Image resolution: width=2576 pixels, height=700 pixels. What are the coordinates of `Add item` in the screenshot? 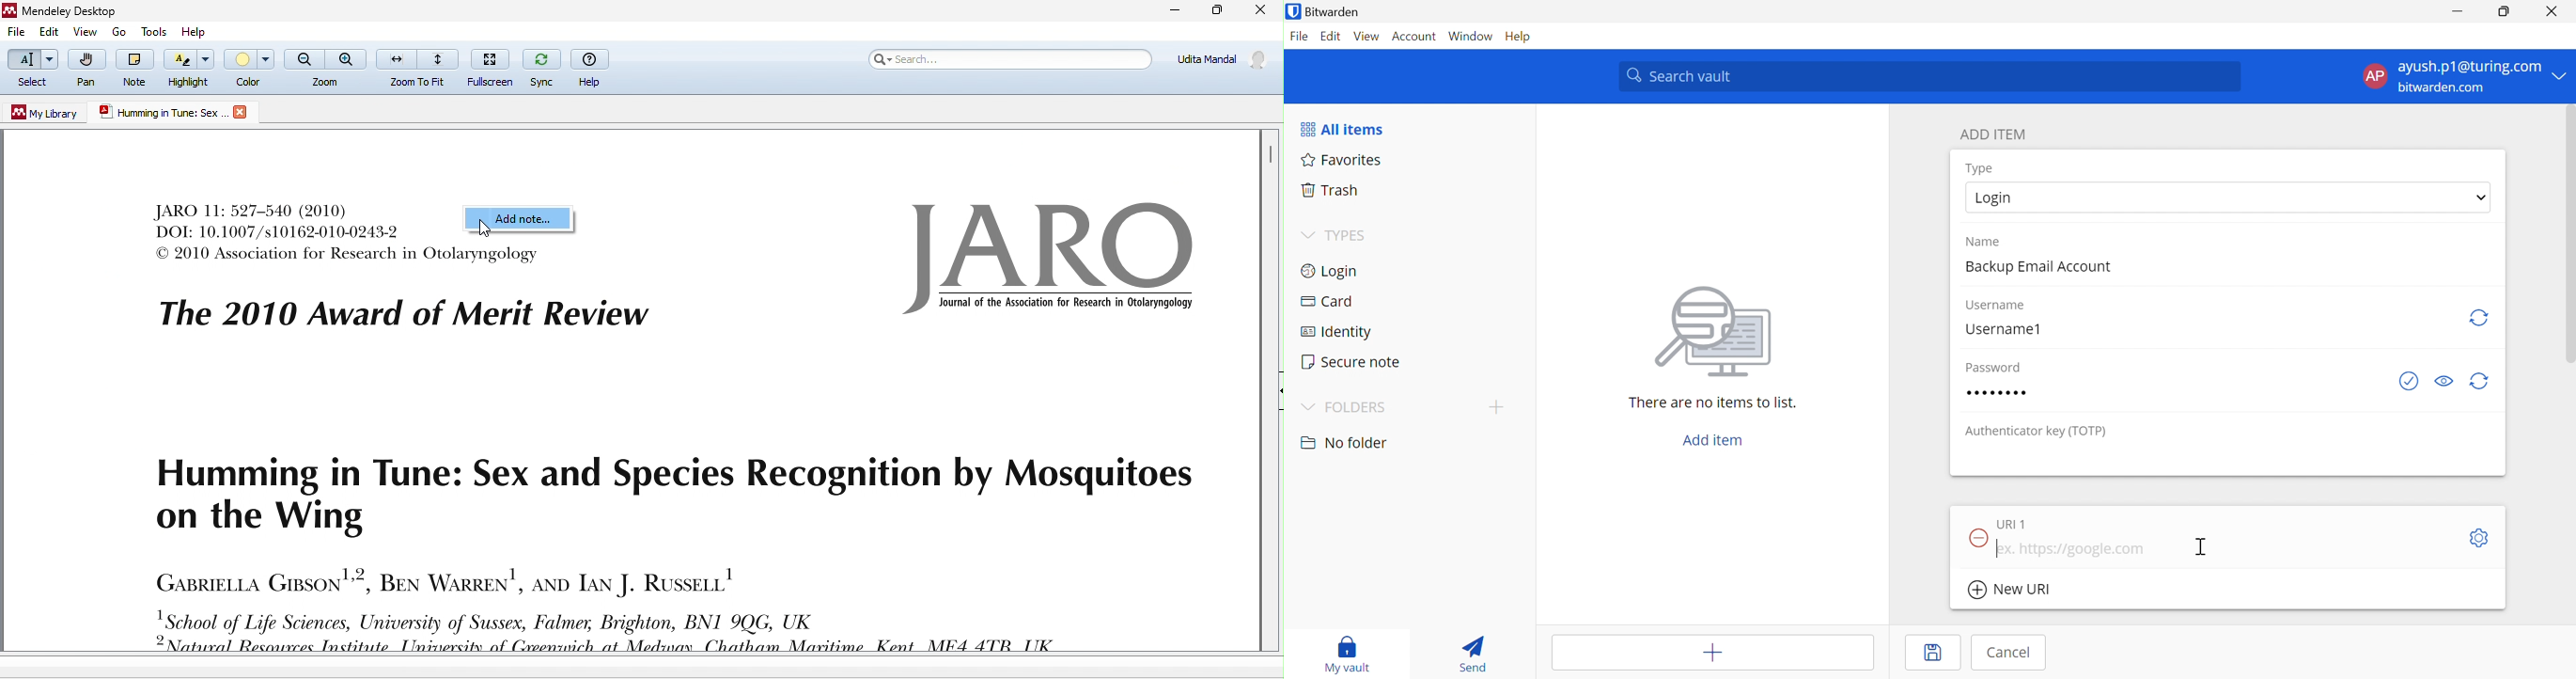 It's located at (1711, 650).